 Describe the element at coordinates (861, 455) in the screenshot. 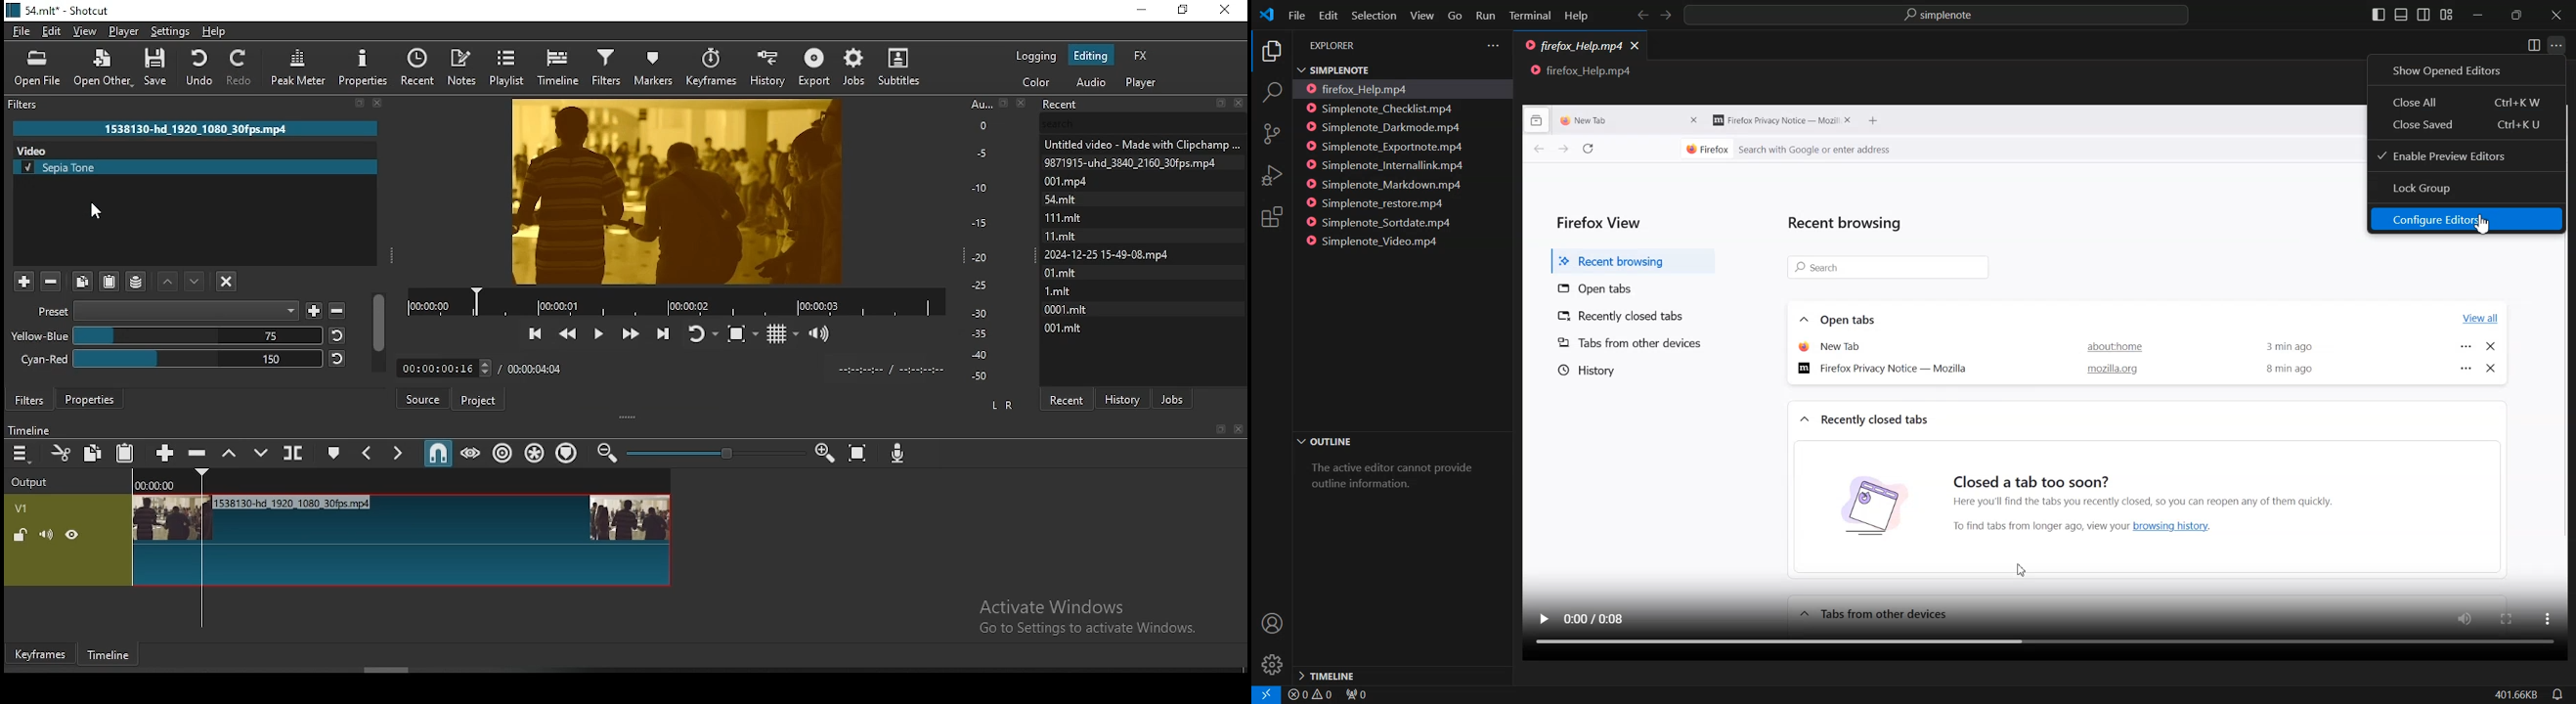

I see `zoom timeline to fit` at that location.